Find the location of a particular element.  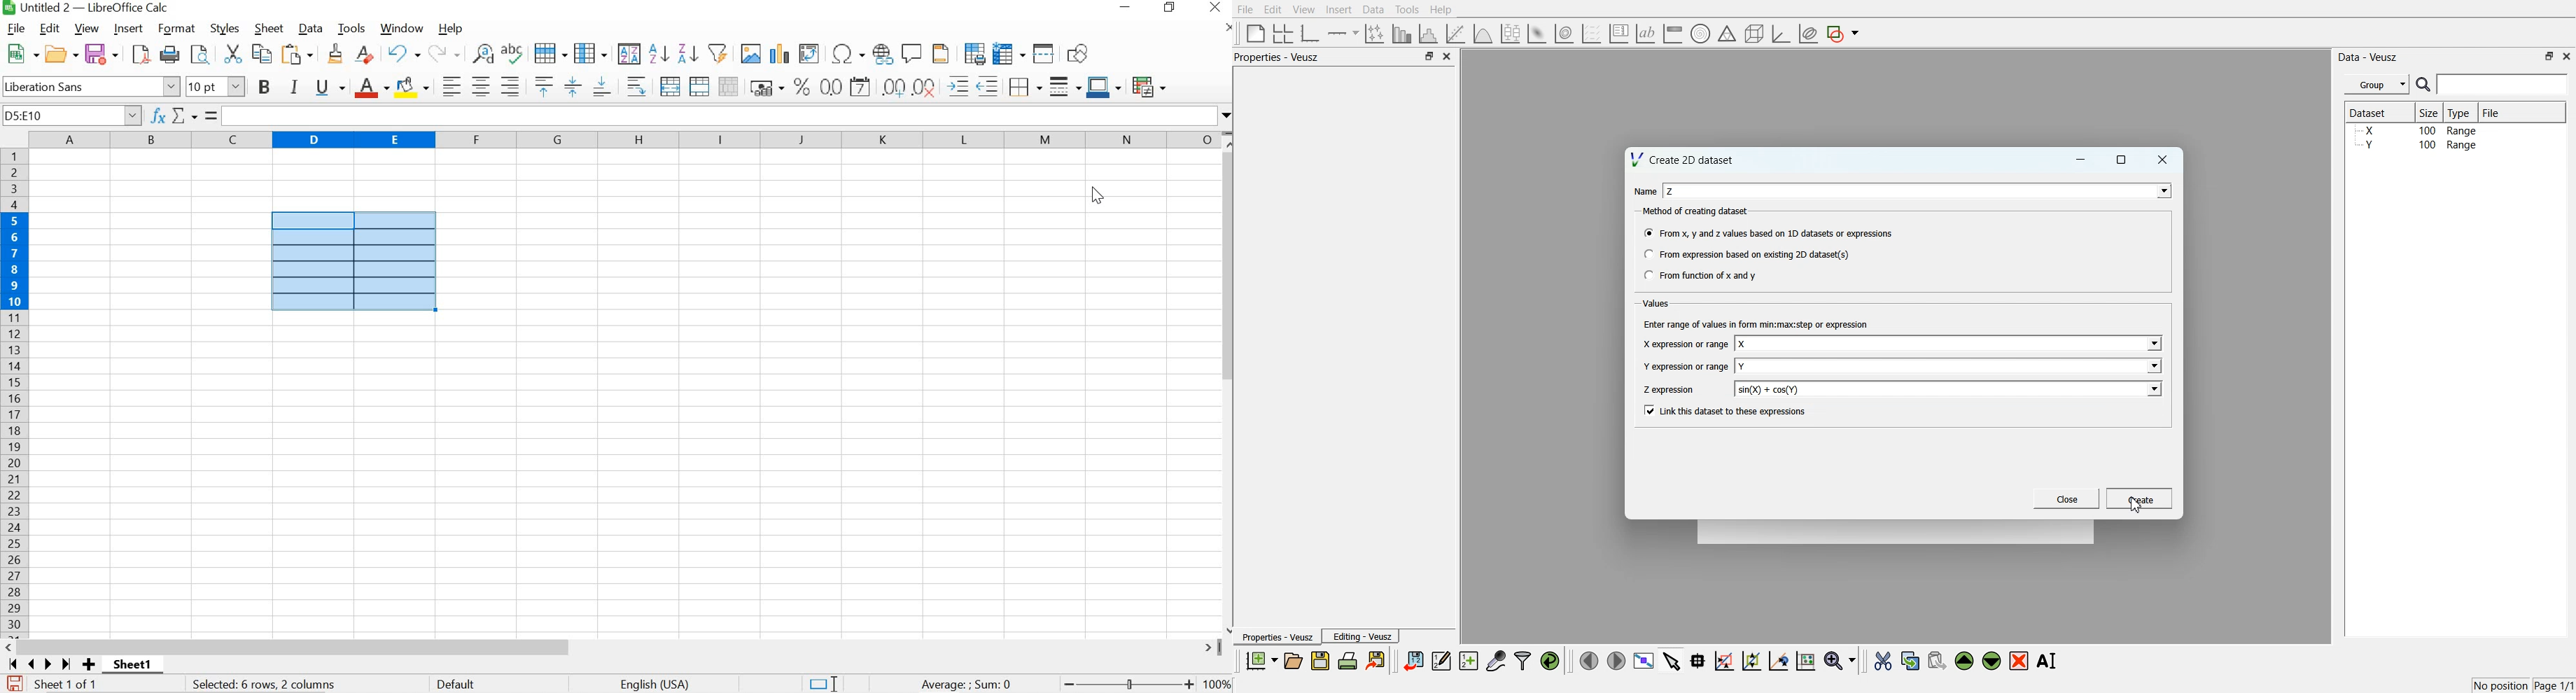

ALIGN BOTTOM is located at coordinates (601, 88).